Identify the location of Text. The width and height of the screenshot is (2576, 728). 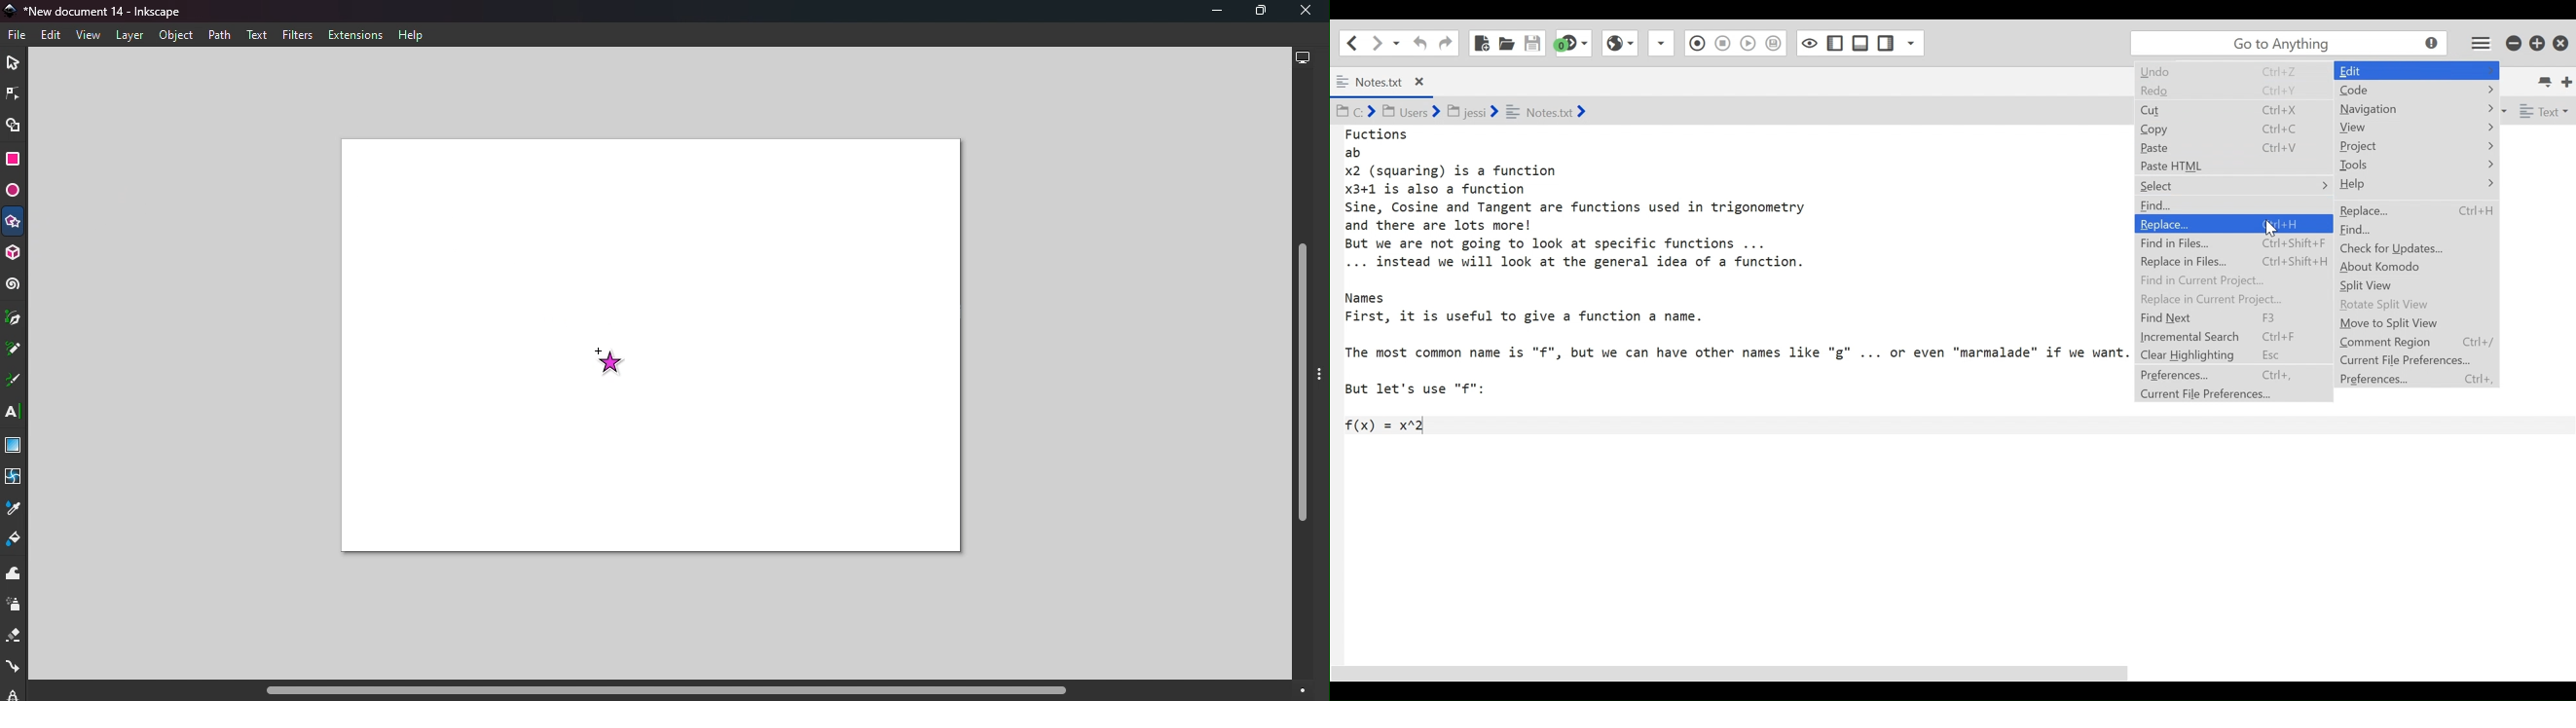
(257, 35).